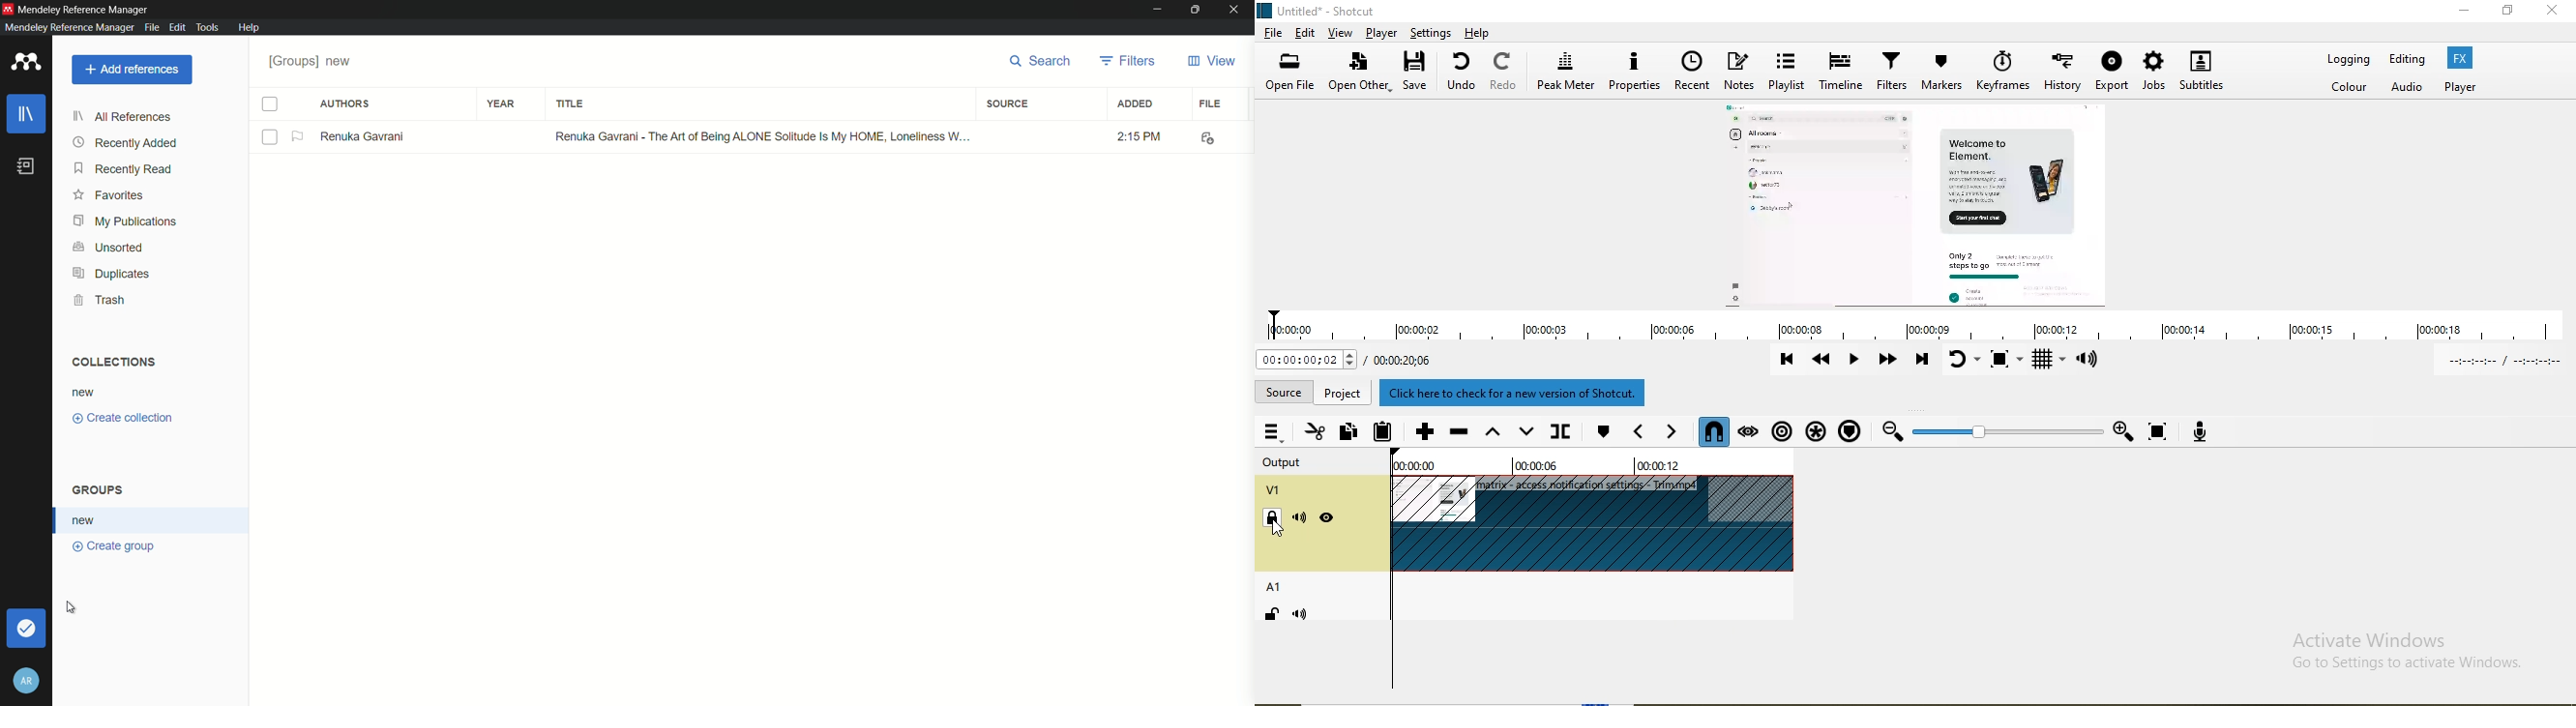 Image resolution: width=2576 pixels, height=728 pixels. What do you see at coordinates (1891, 431) in the screenshot?
I see `Zoom out` at bounding box center [1891, 431].